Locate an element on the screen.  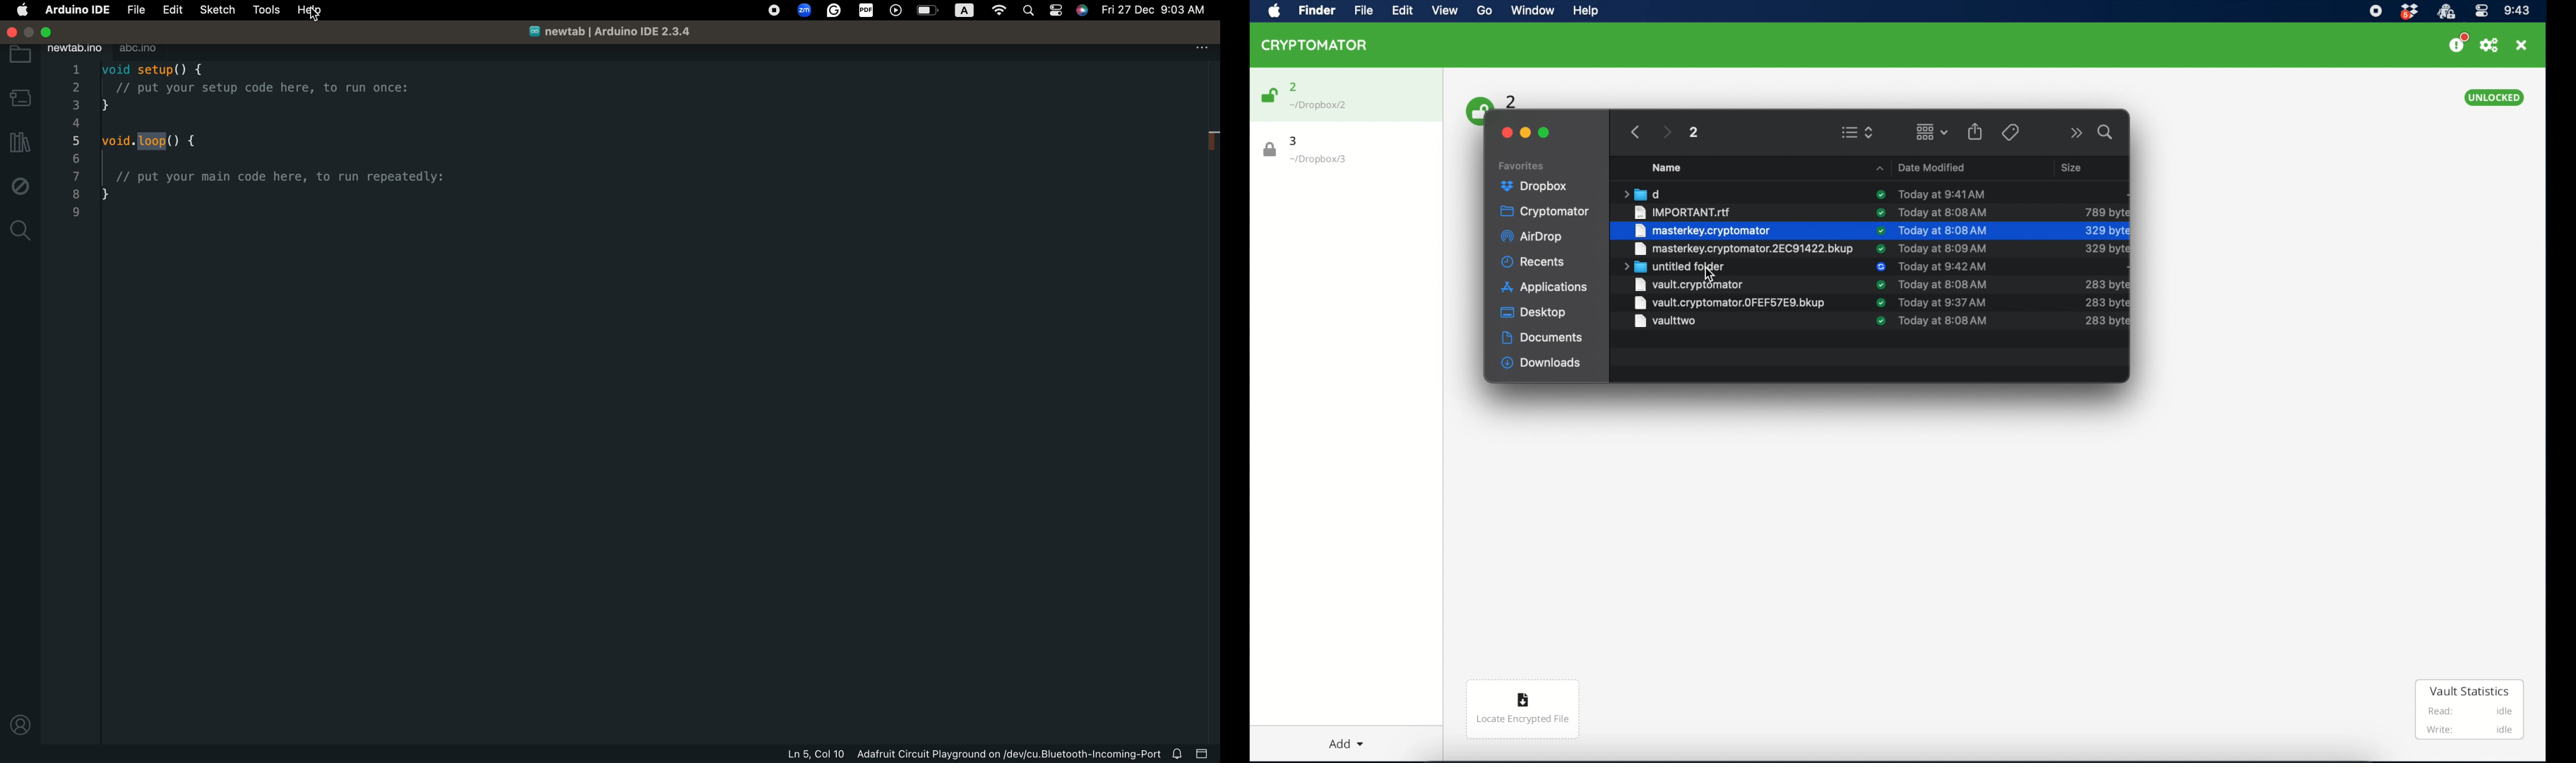
location is located at coordinates (1319, 105).